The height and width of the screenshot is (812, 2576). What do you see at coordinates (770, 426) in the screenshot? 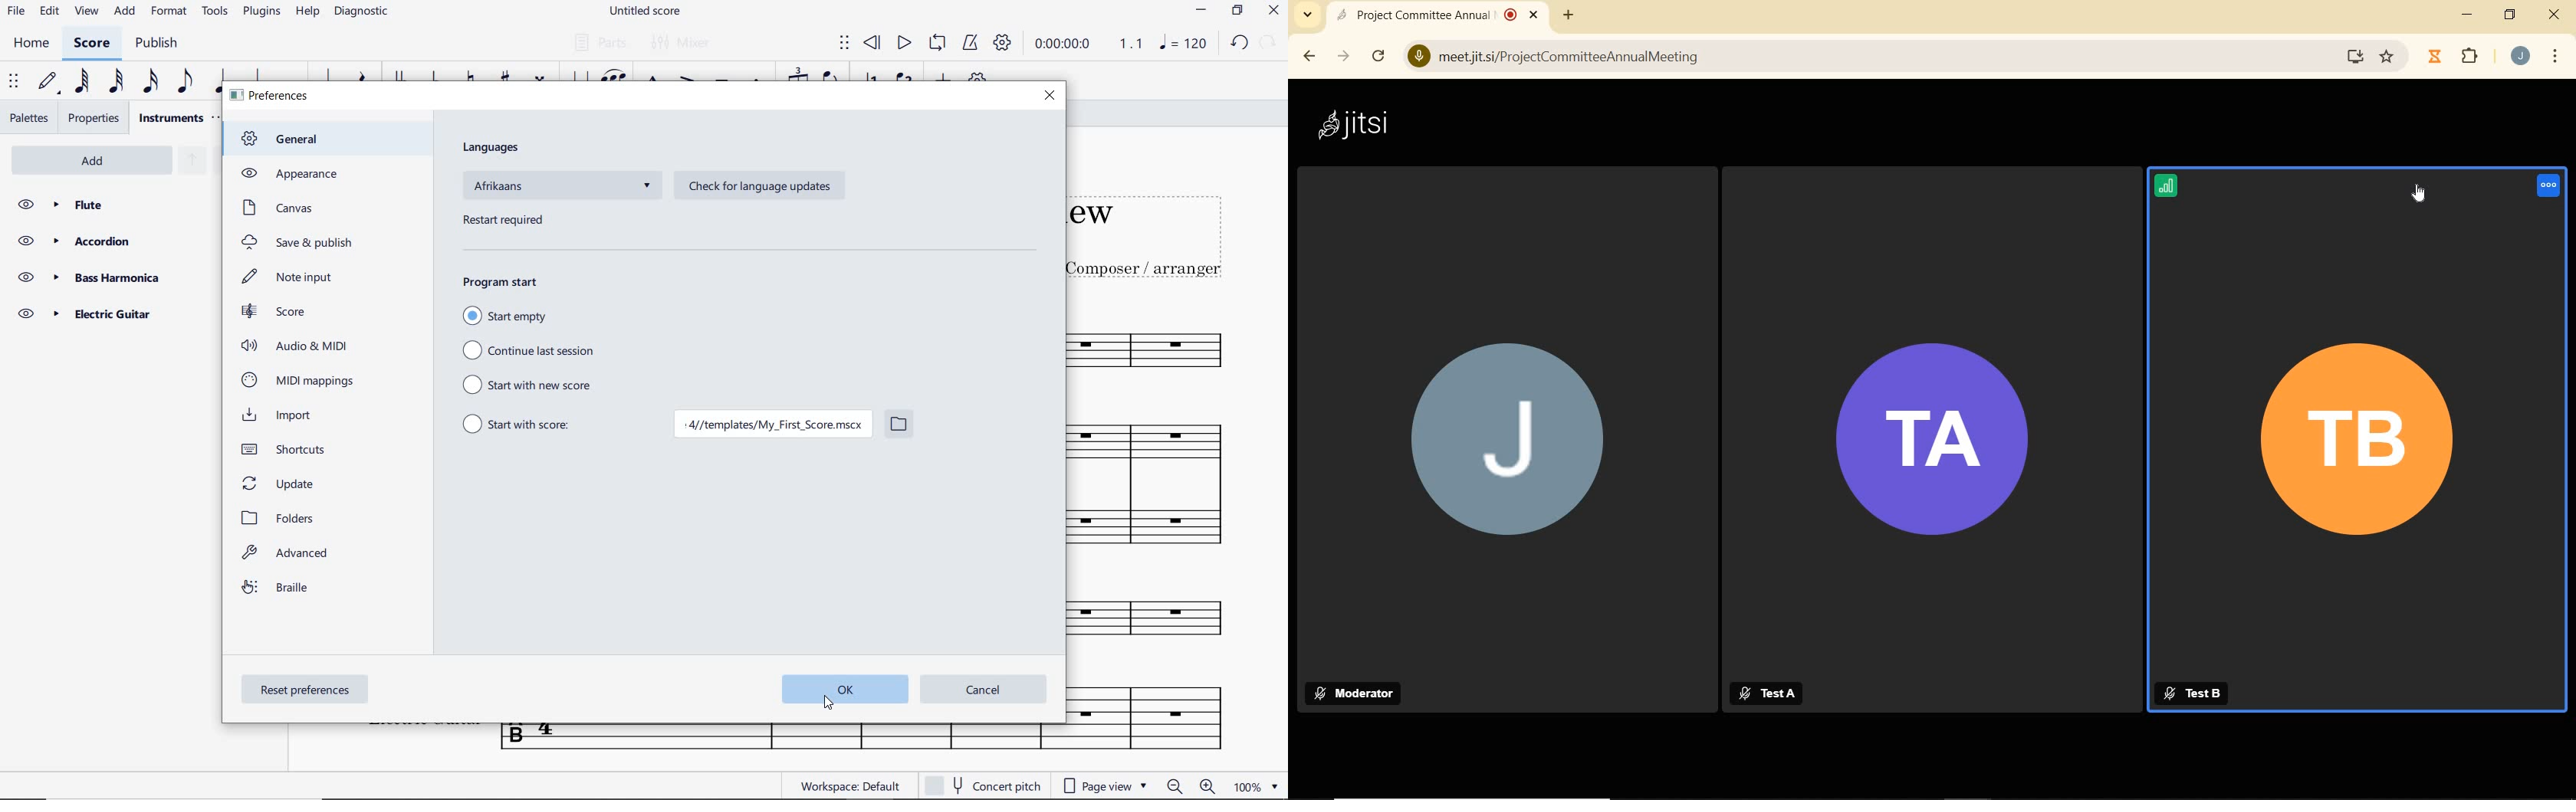
I see `path` at bounding box center [770, 426].